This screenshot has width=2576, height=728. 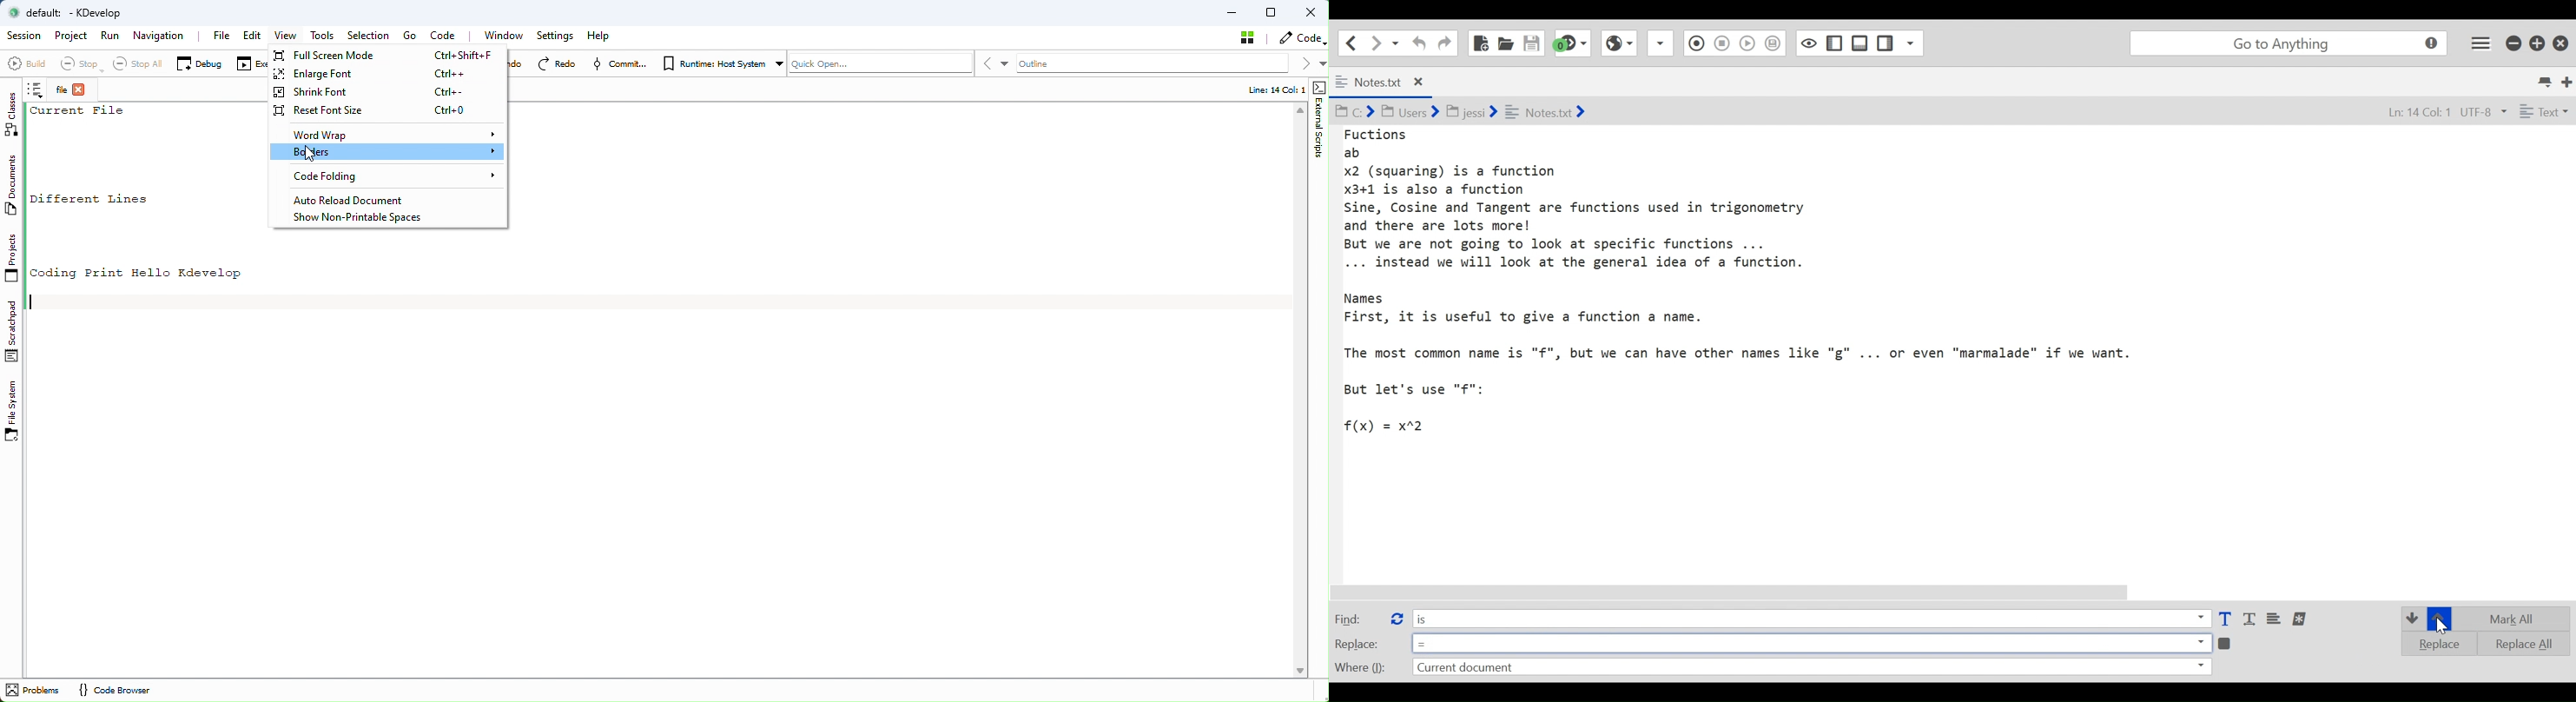 What do you see at coordinates (2482, 42) in the screenshot?
I see `Application menu` at bounding box center [2482, 42].